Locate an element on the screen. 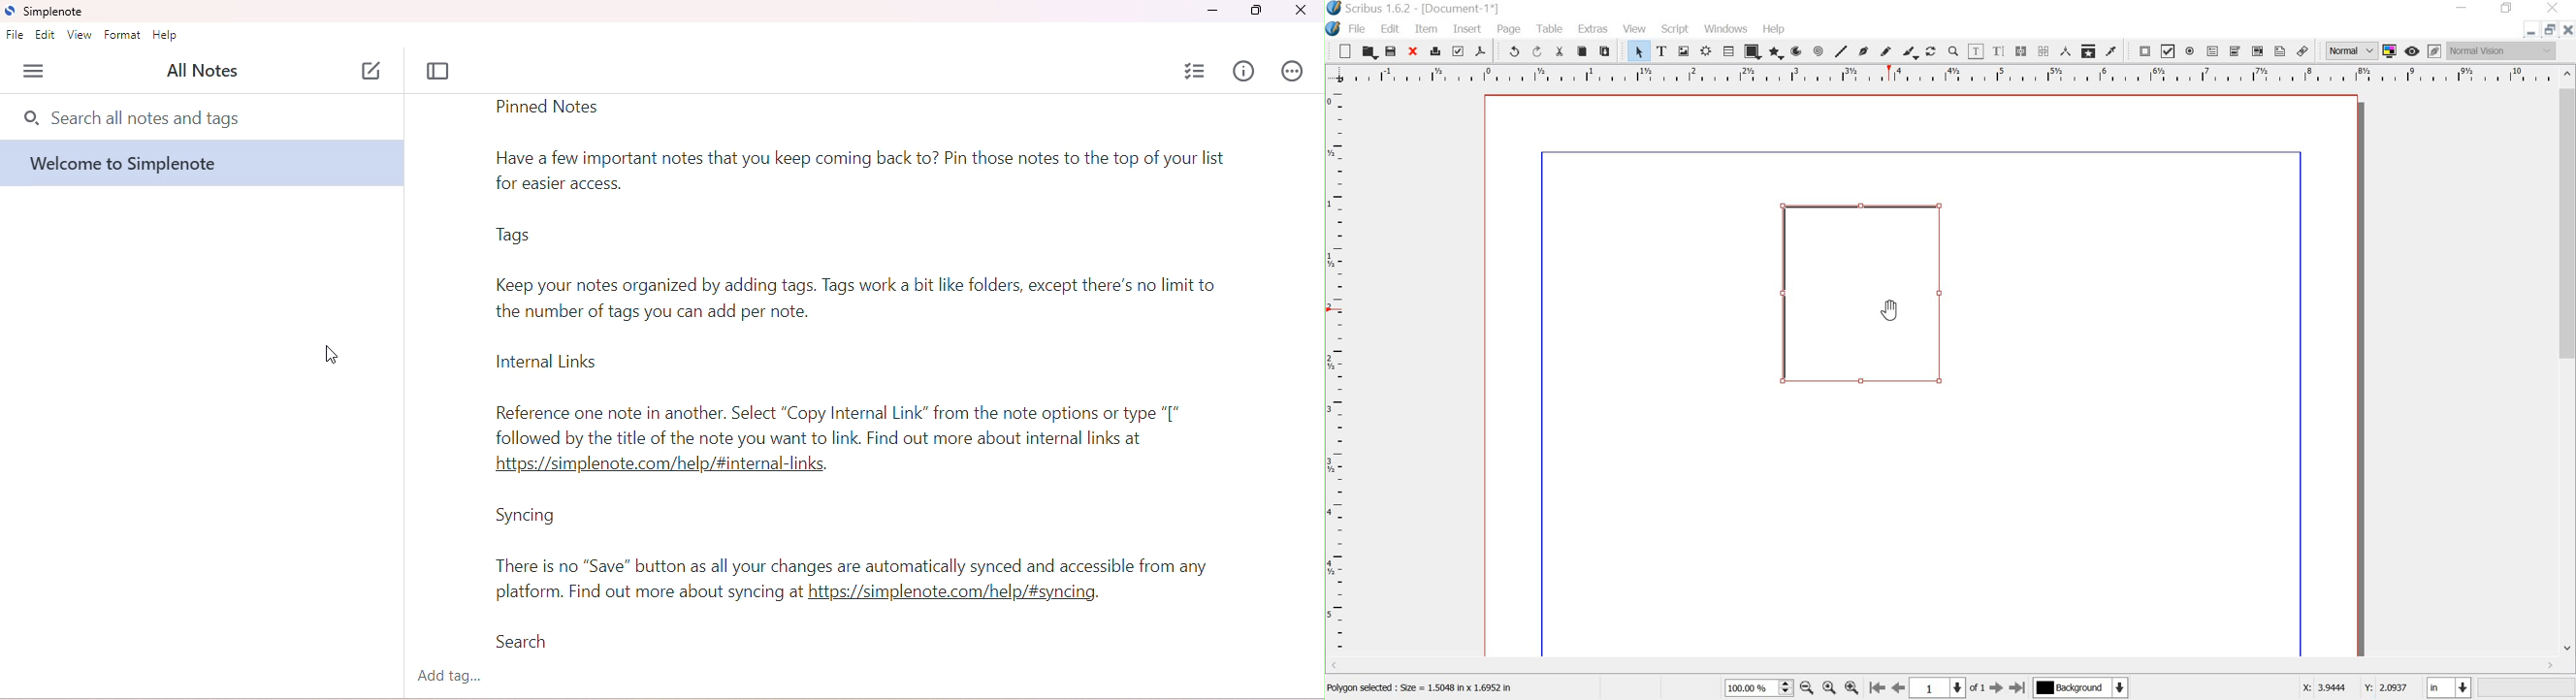  search all nots and tags is located at coordinates (145, 118).